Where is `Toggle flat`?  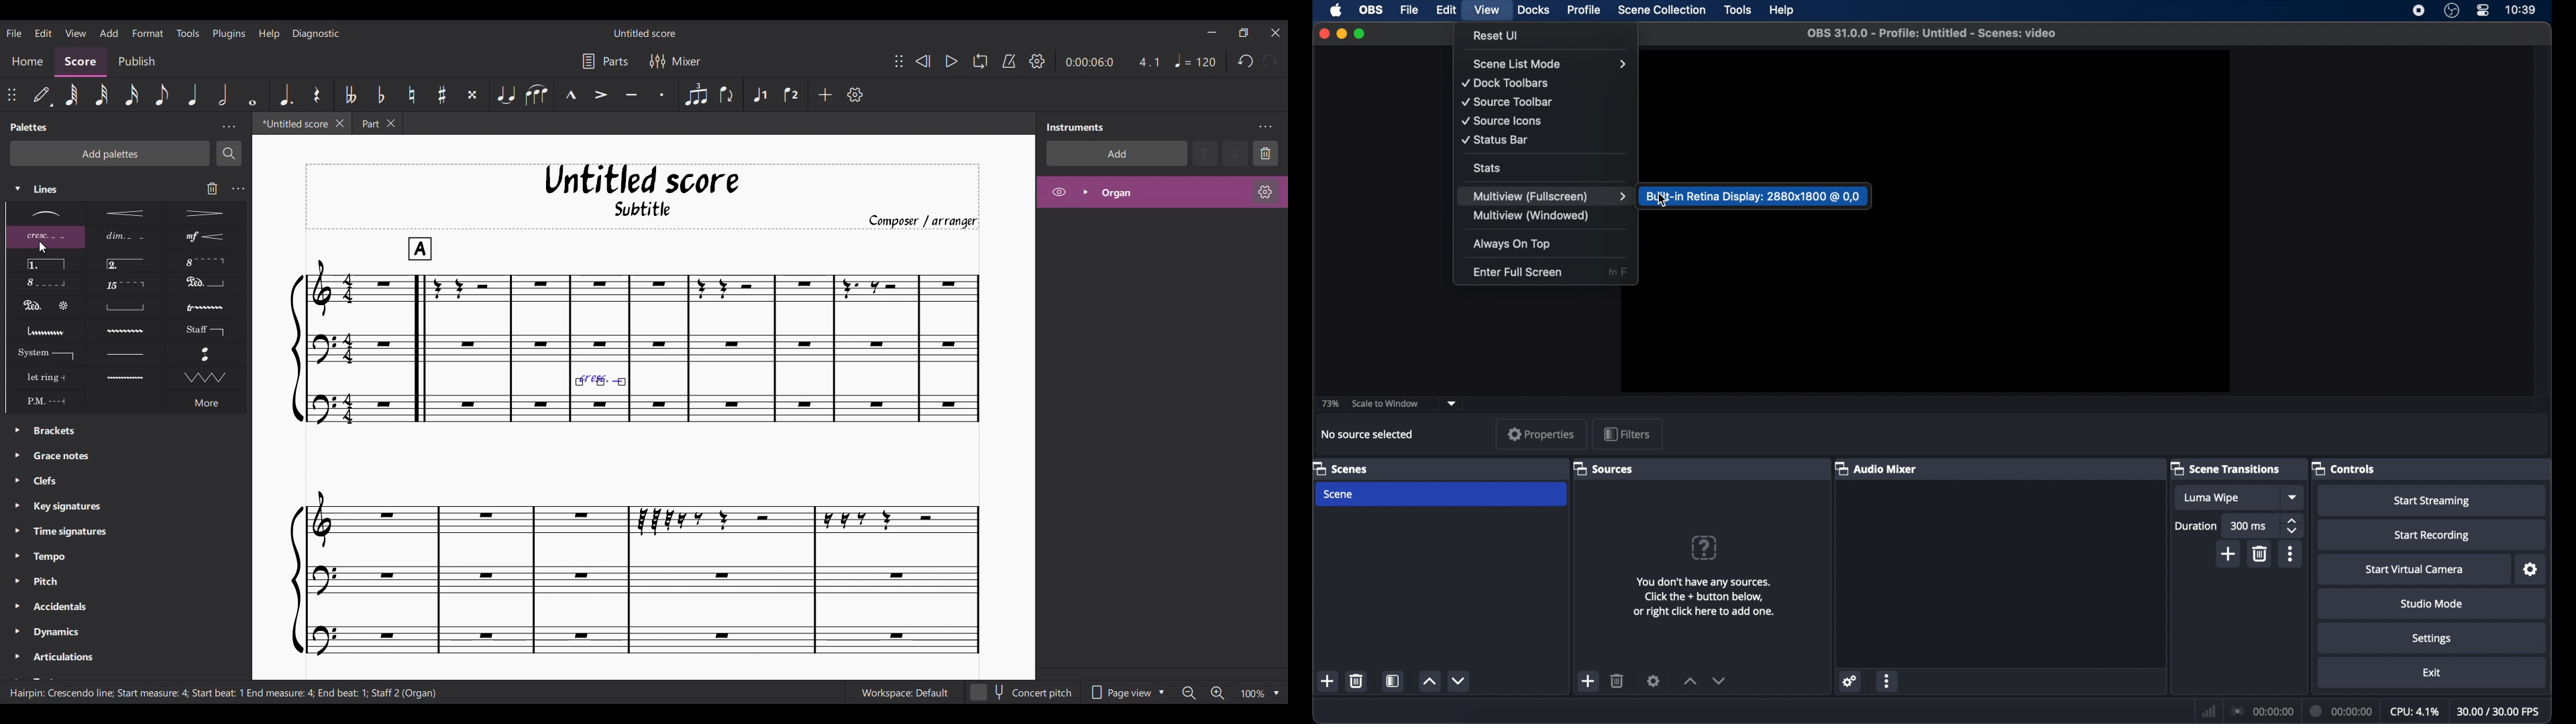 Toggle flat is located at coordinates (380, 95).